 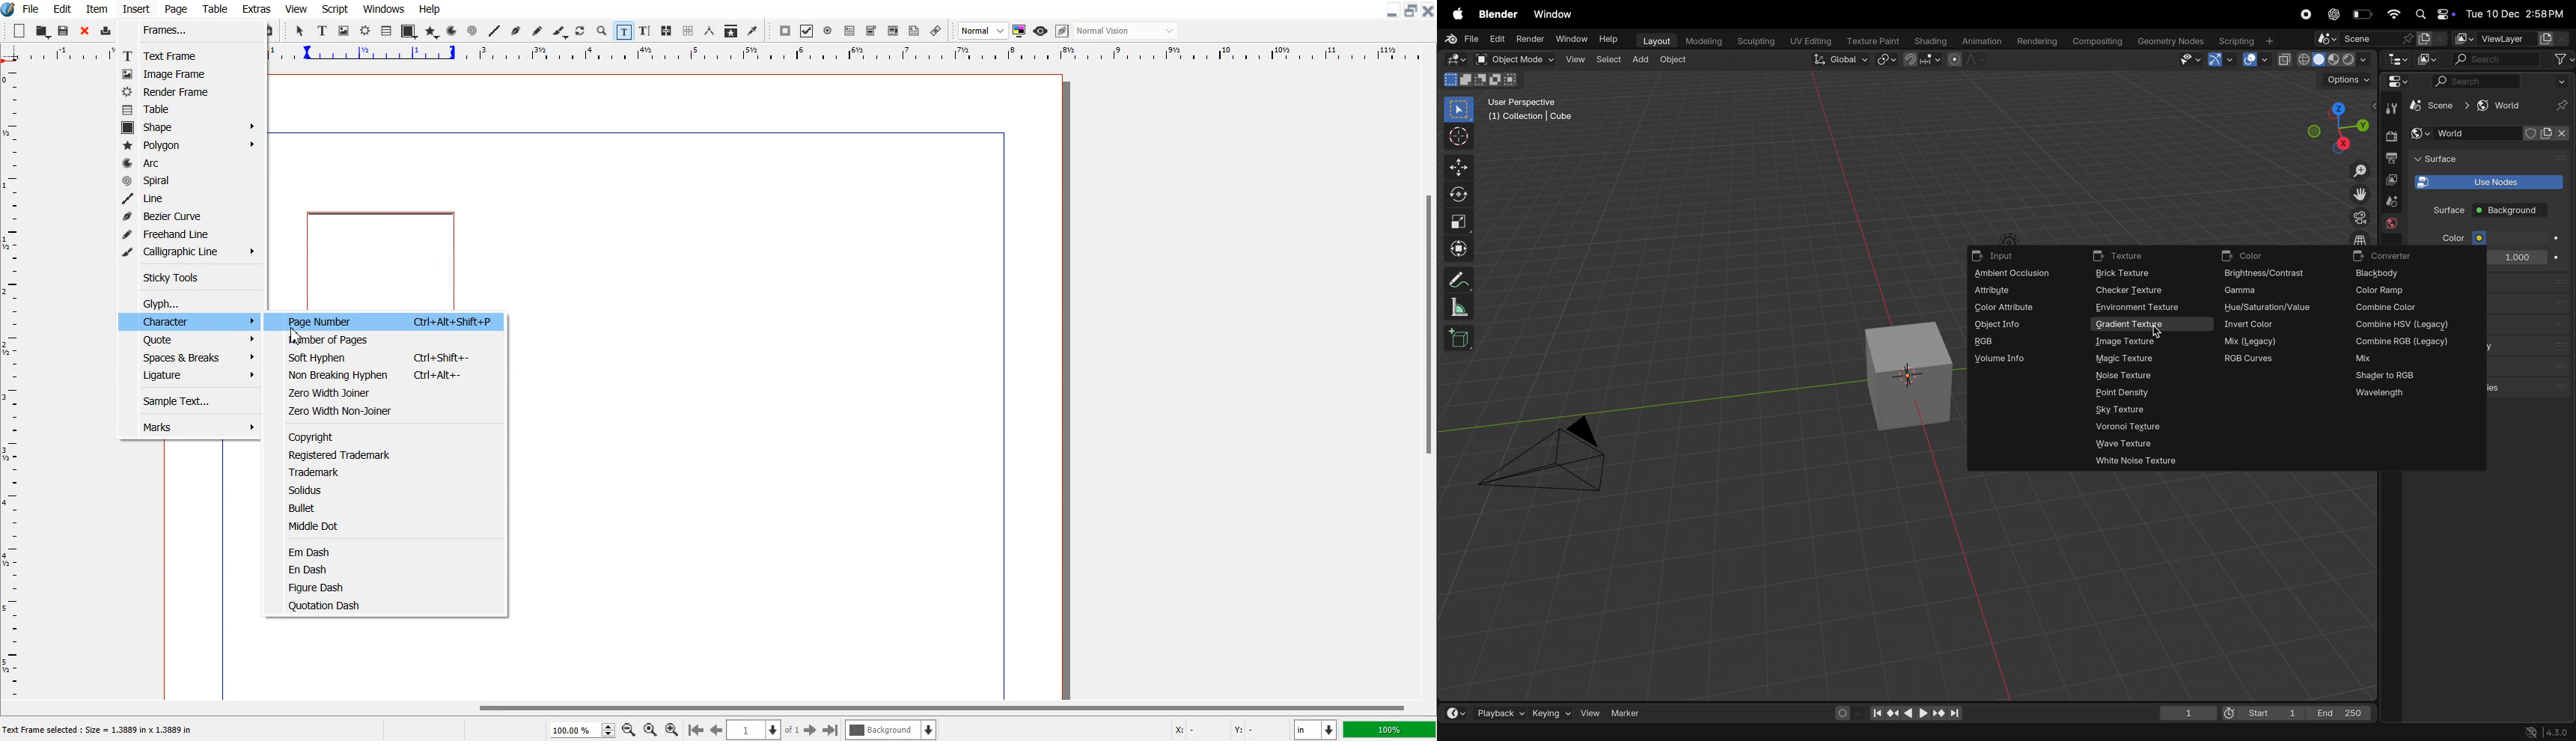 What do you see at coordinates (629, 731) in the screenshot?
I see `Zoom Out` at bounding box center [629, 731].